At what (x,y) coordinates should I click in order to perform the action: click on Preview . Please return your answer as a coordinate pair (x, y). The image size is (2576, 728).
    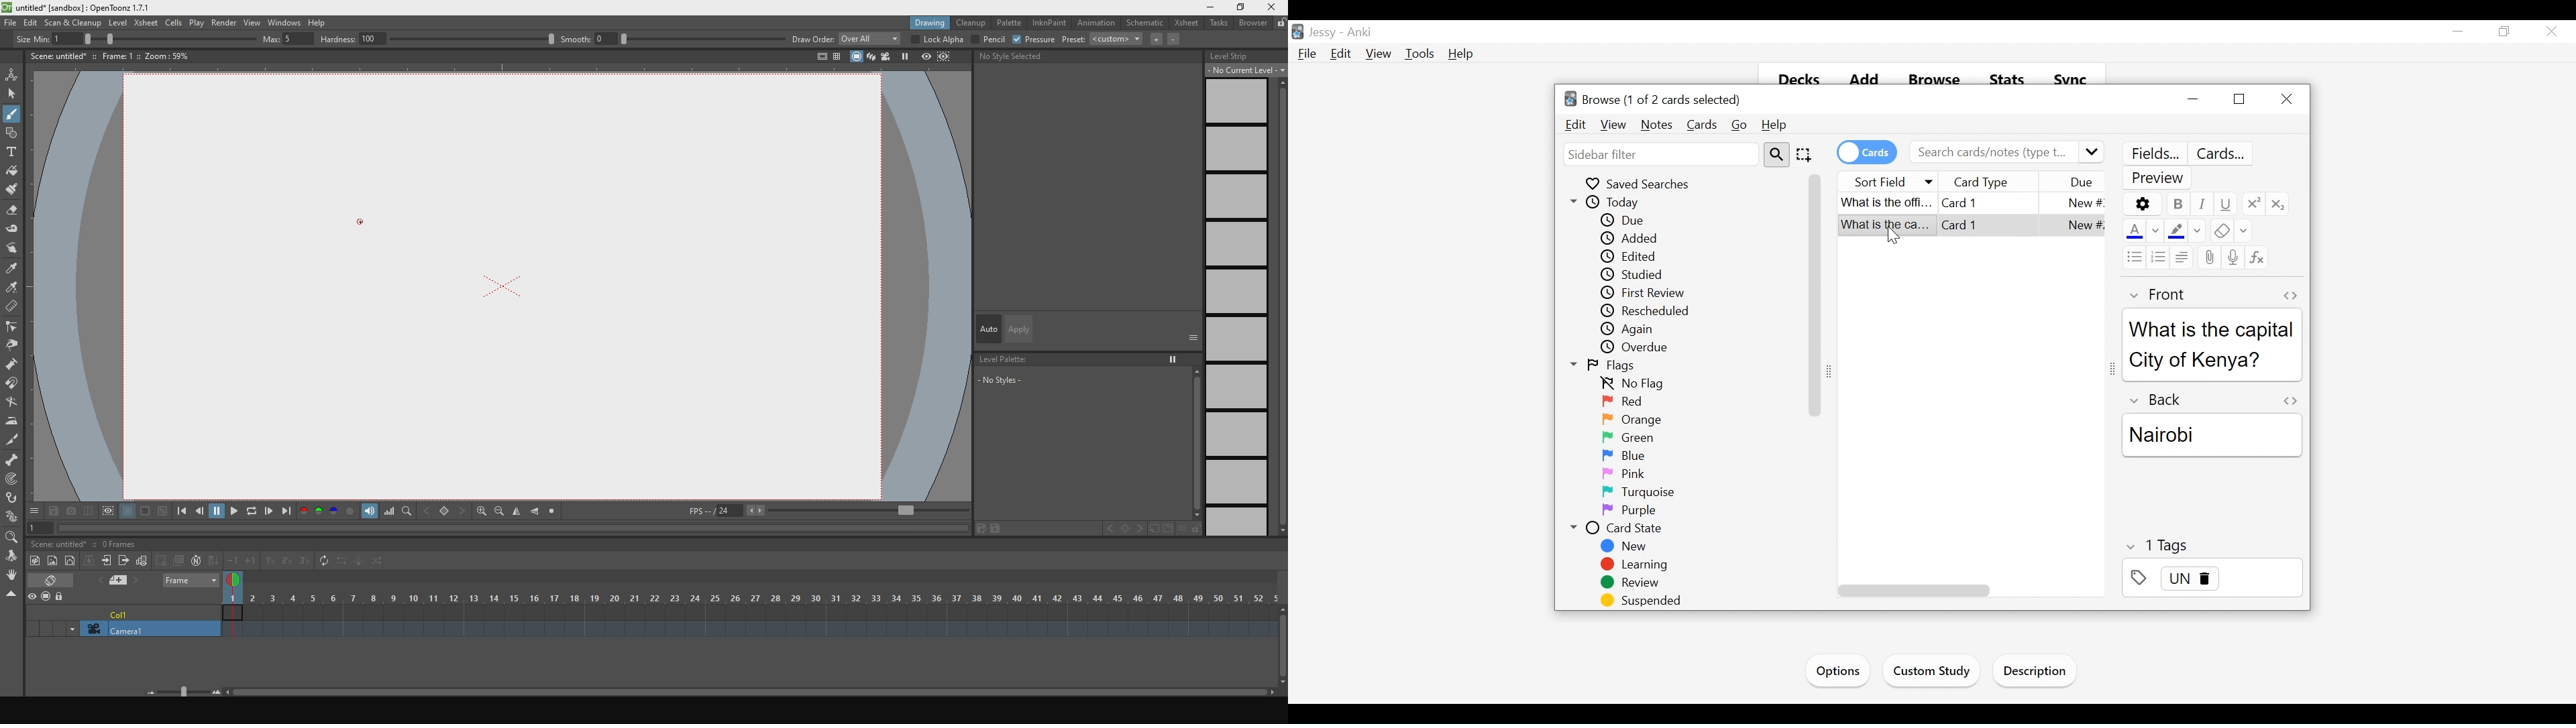
    Looking at the image, I should click on (2159, 179).